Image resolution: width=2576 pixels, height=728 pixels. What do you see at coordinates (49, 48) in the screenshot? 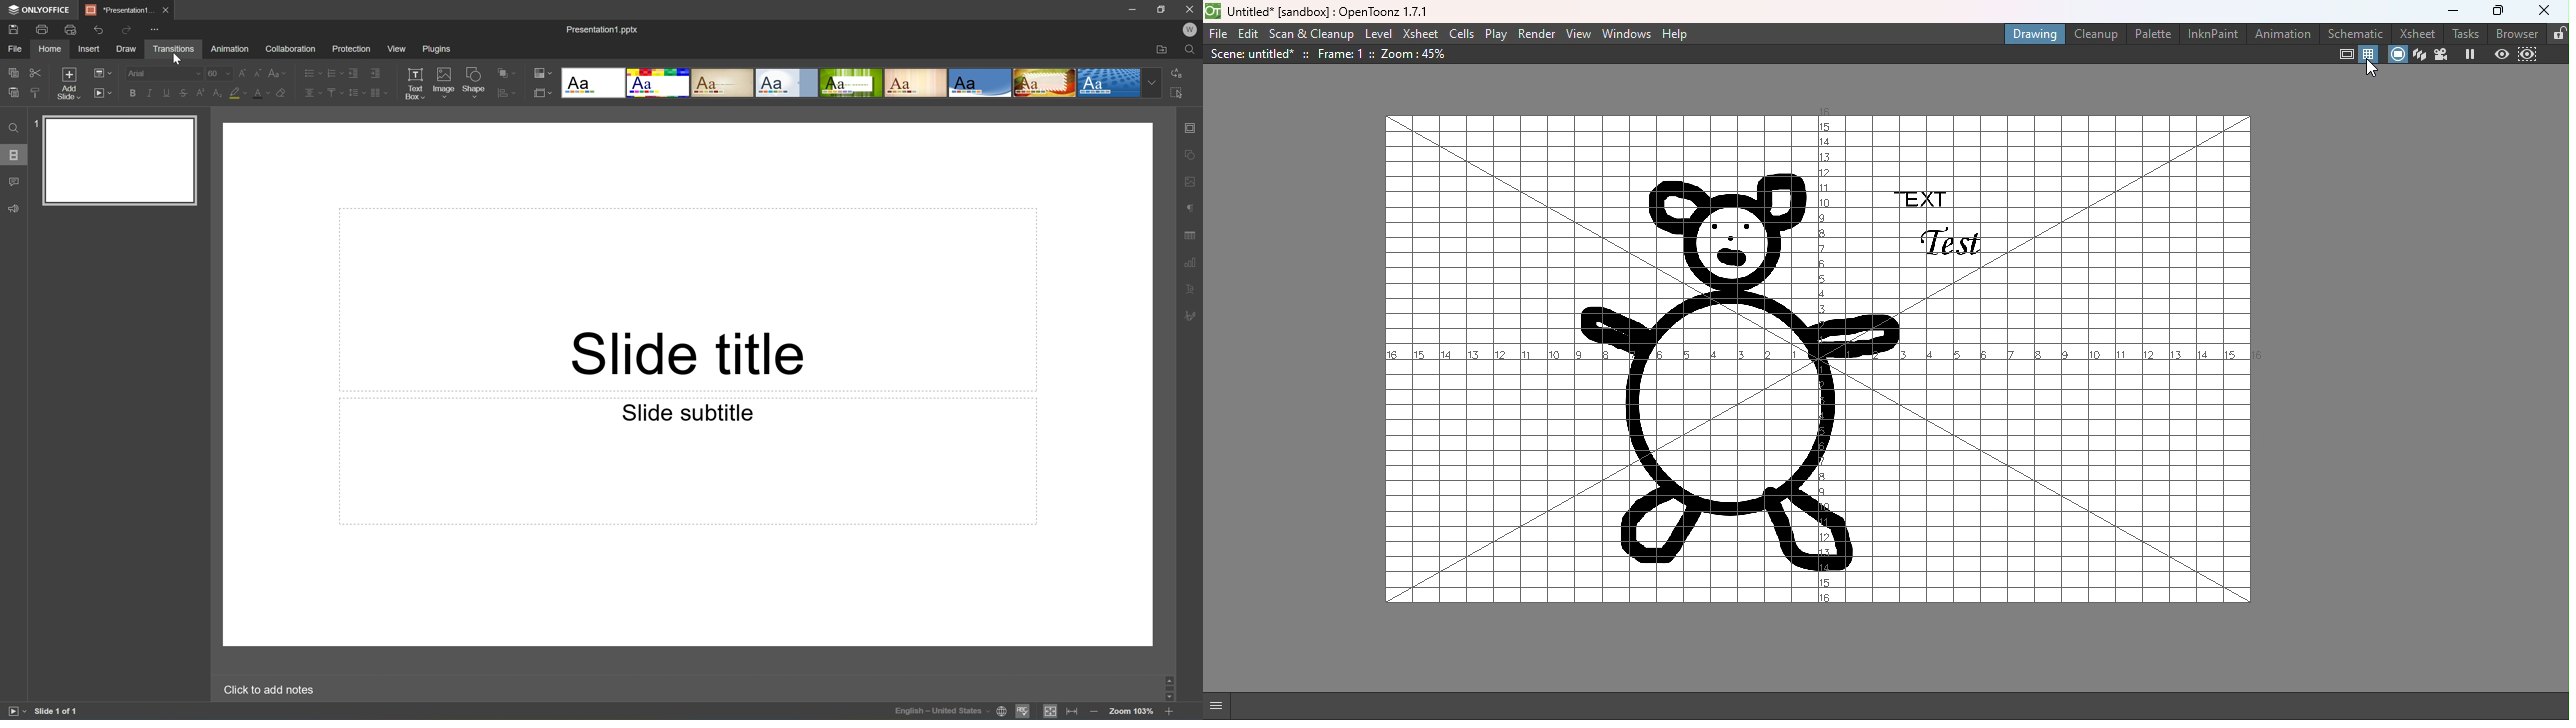
I see `Home` at bounding box center [49, 48].